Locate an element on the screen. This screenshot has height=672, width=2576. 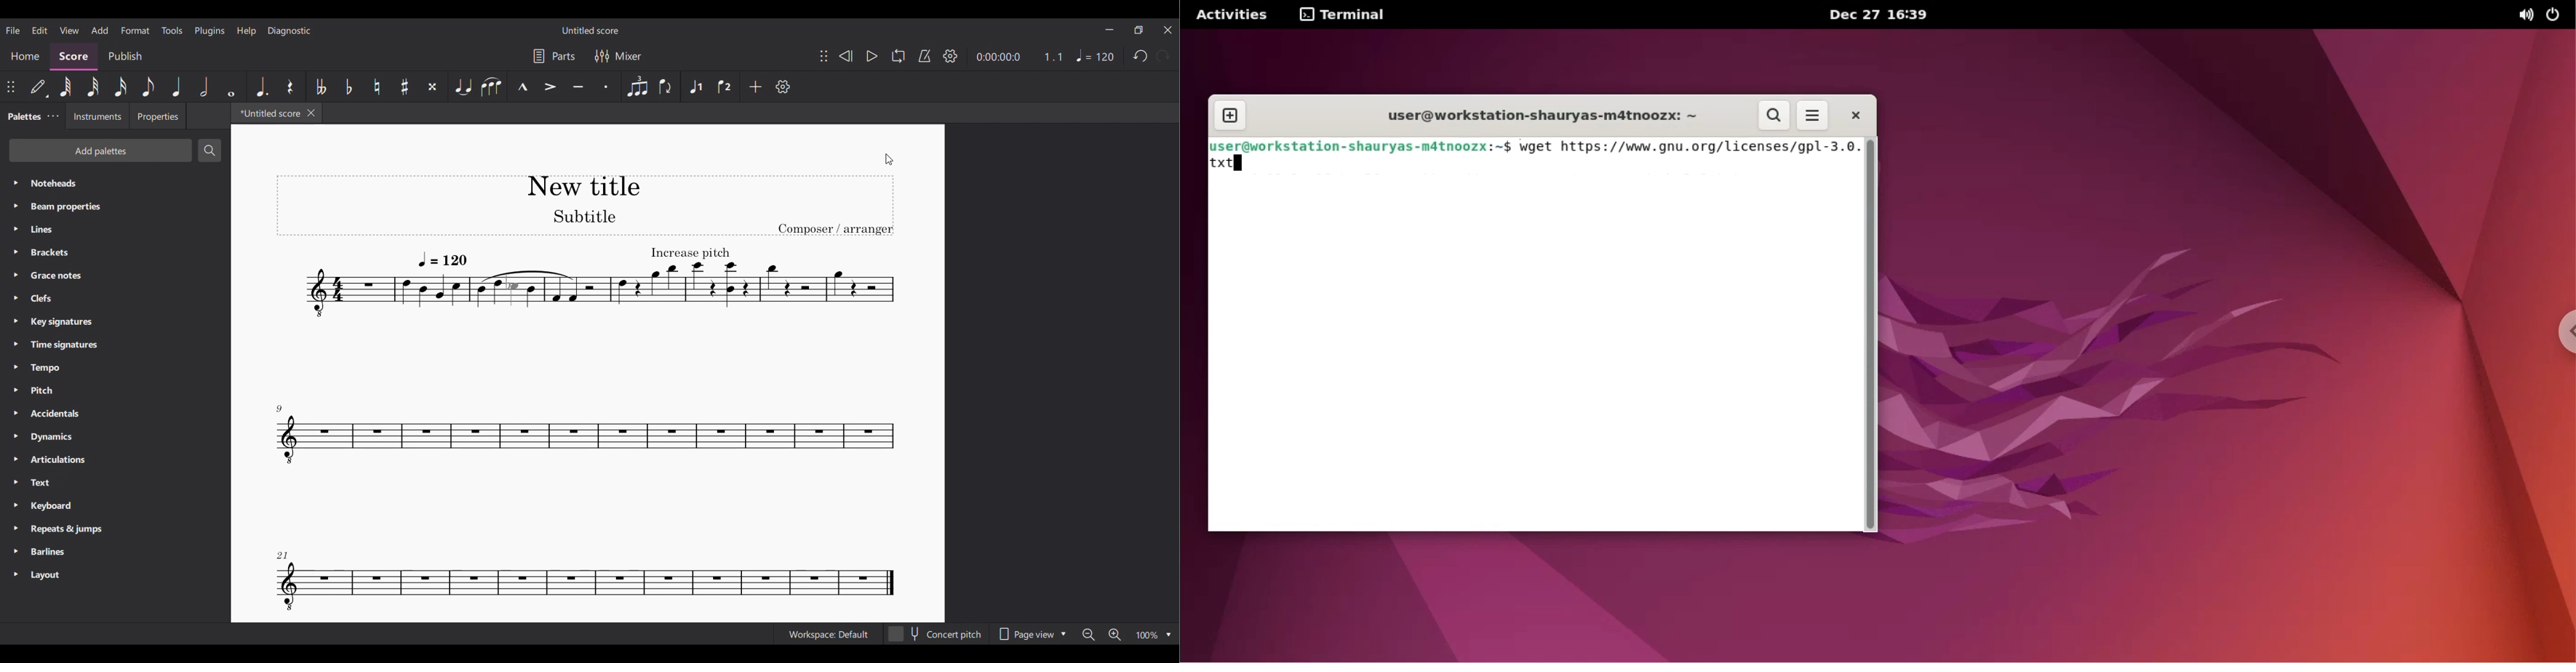
Publish section is located at coordinates (125, 56).